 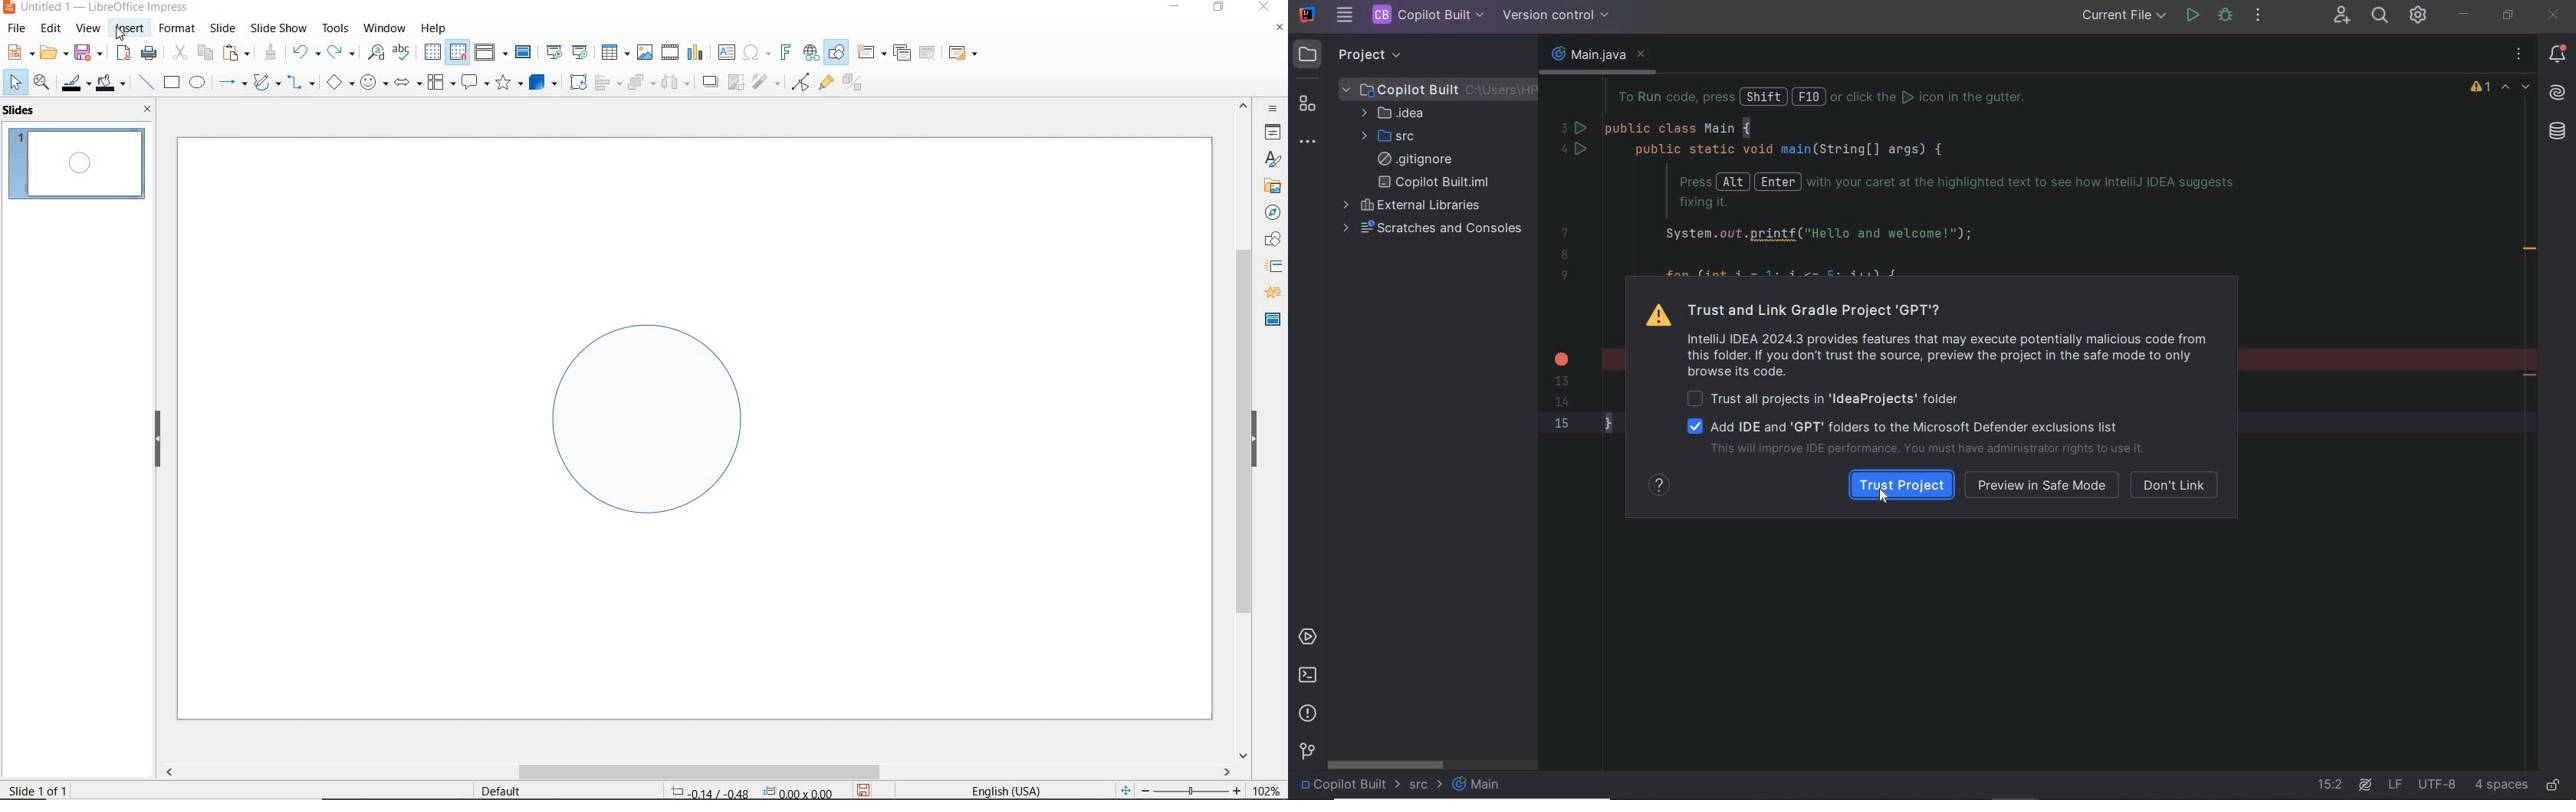 What do you see at coordinates (675, 83) in the screenshot?
I see `select at least three objects to distribute` at bounding box center [675, 83].